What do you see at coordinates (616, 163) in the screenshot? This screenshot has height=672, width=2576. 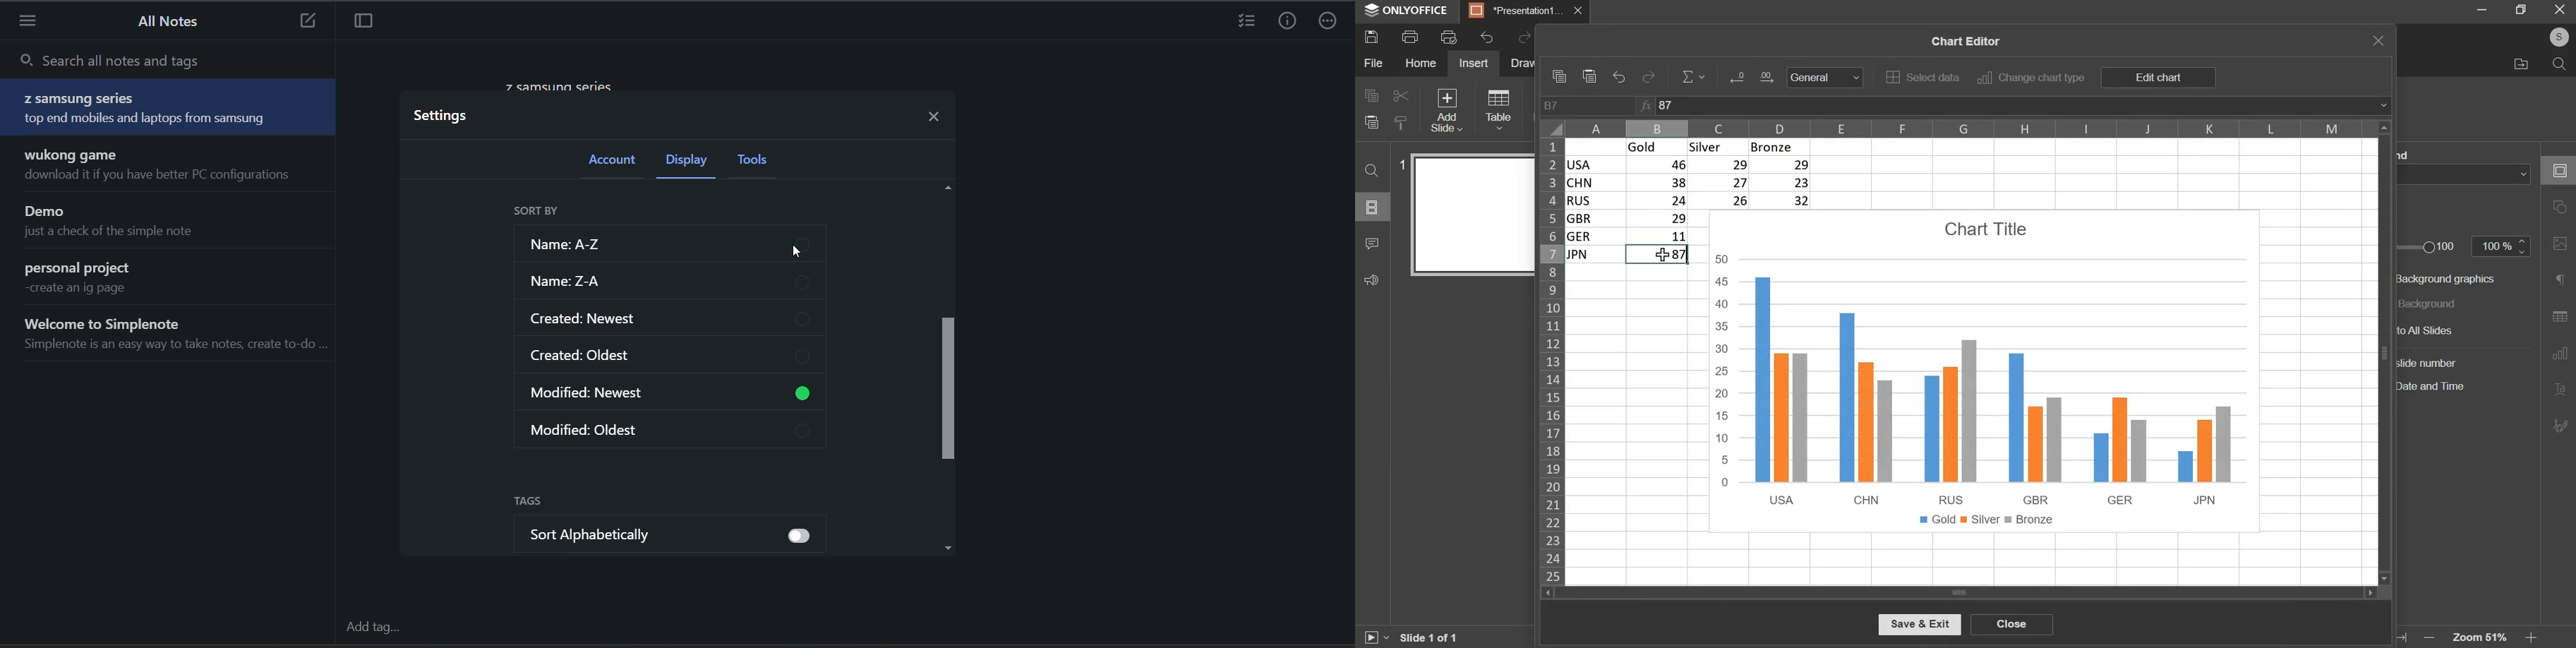 I see `account` at bounding box center [616, 163].